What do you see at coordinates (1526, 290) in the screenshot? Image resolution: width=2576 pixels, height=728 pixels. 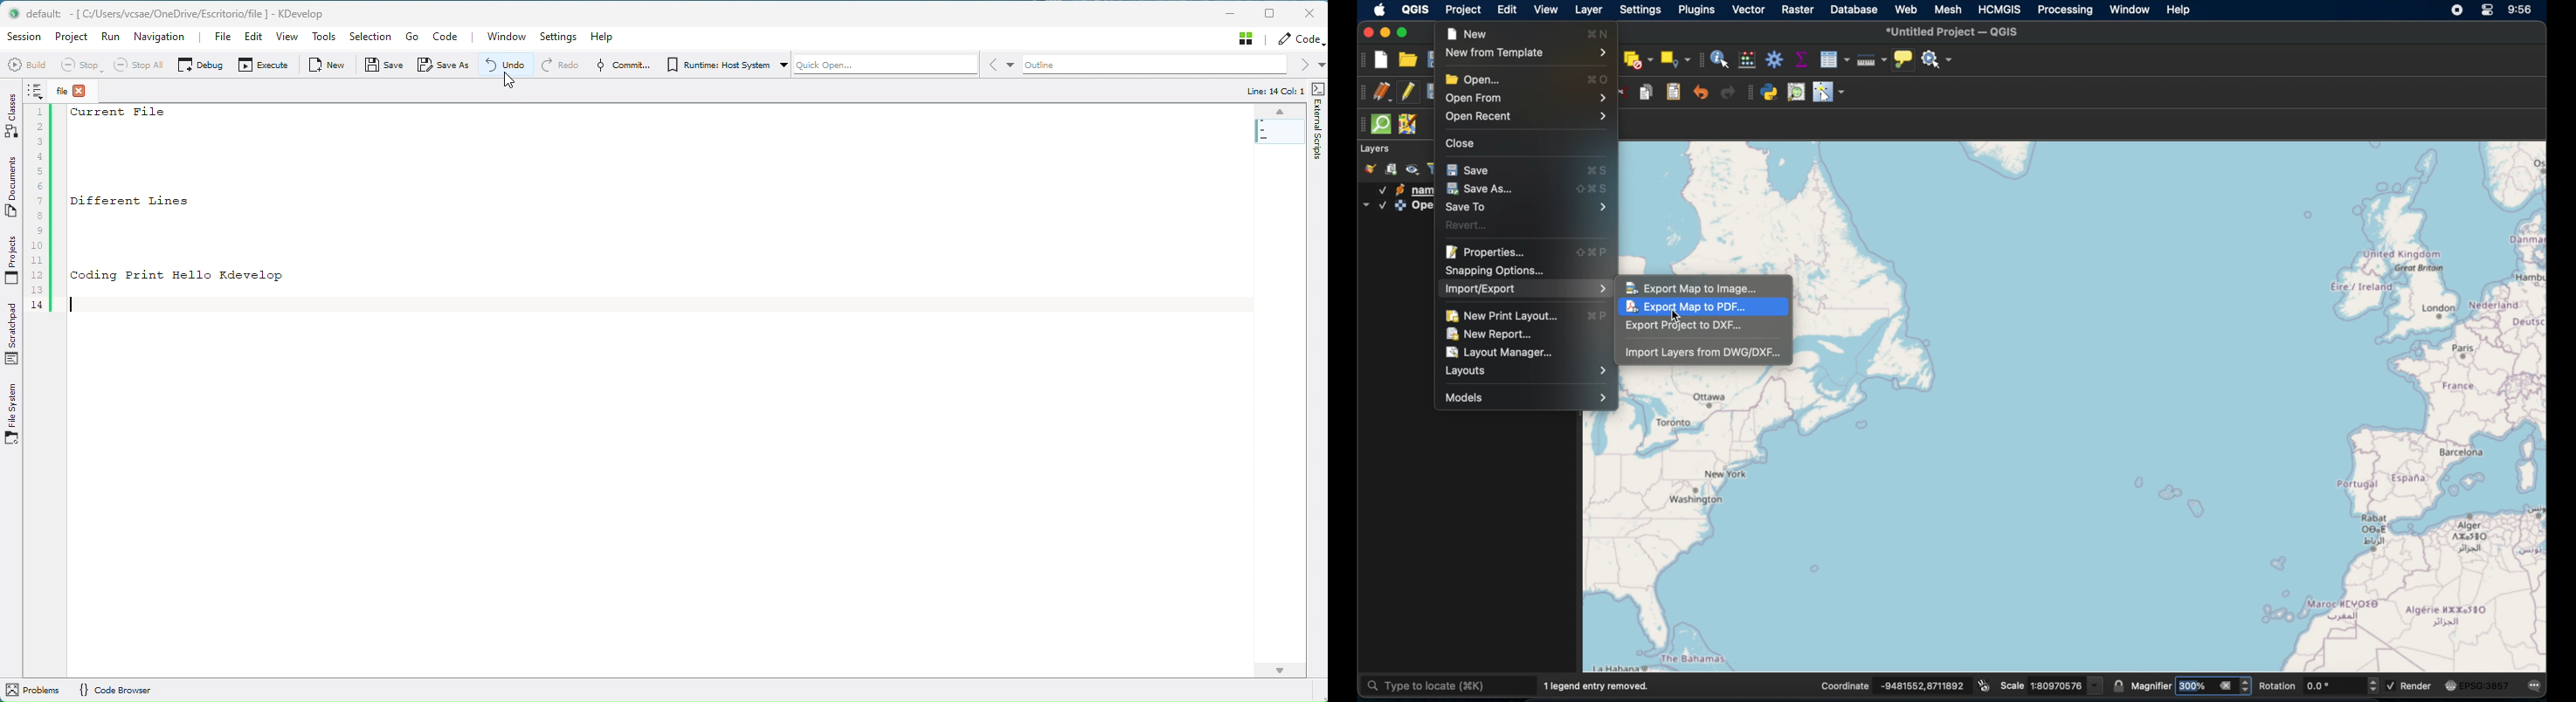 I see `import/export` at bounding box center [1526, 290].